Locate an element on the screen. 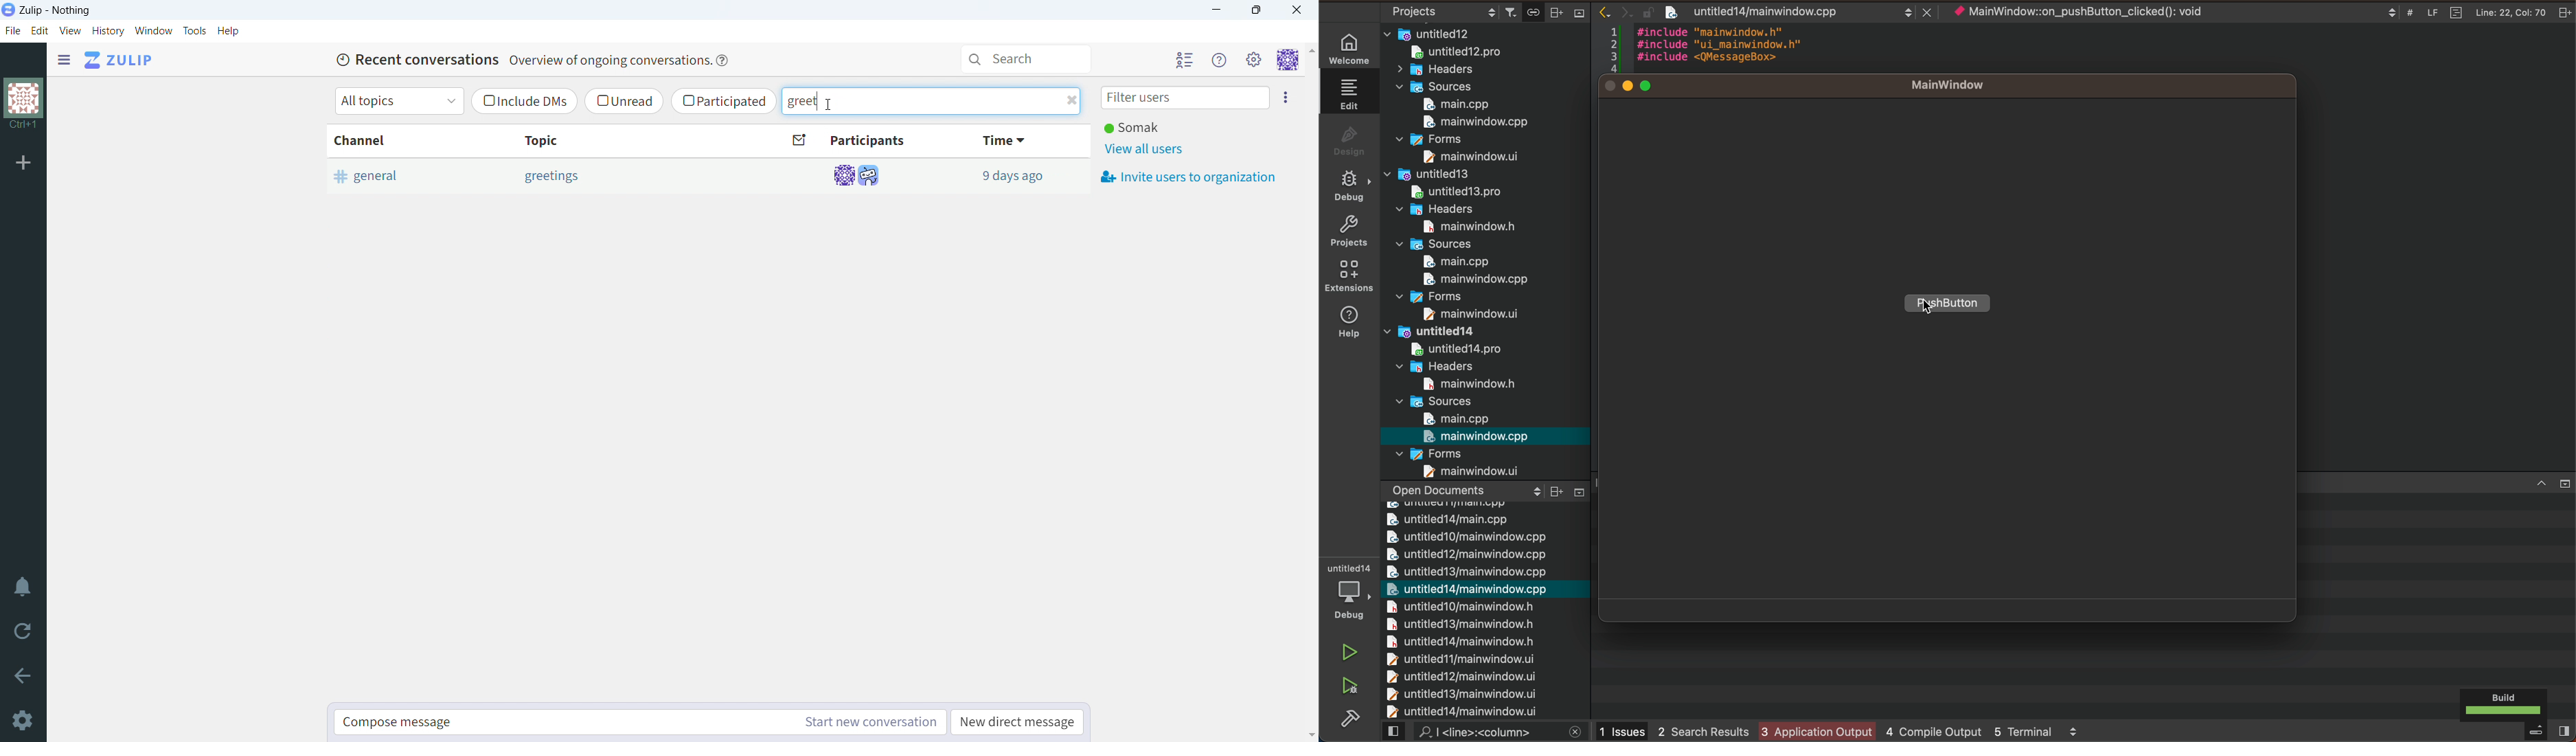 Image resolution: width=2576 pixels, height=756 pixels. settings is located at coordinates (22, 721).